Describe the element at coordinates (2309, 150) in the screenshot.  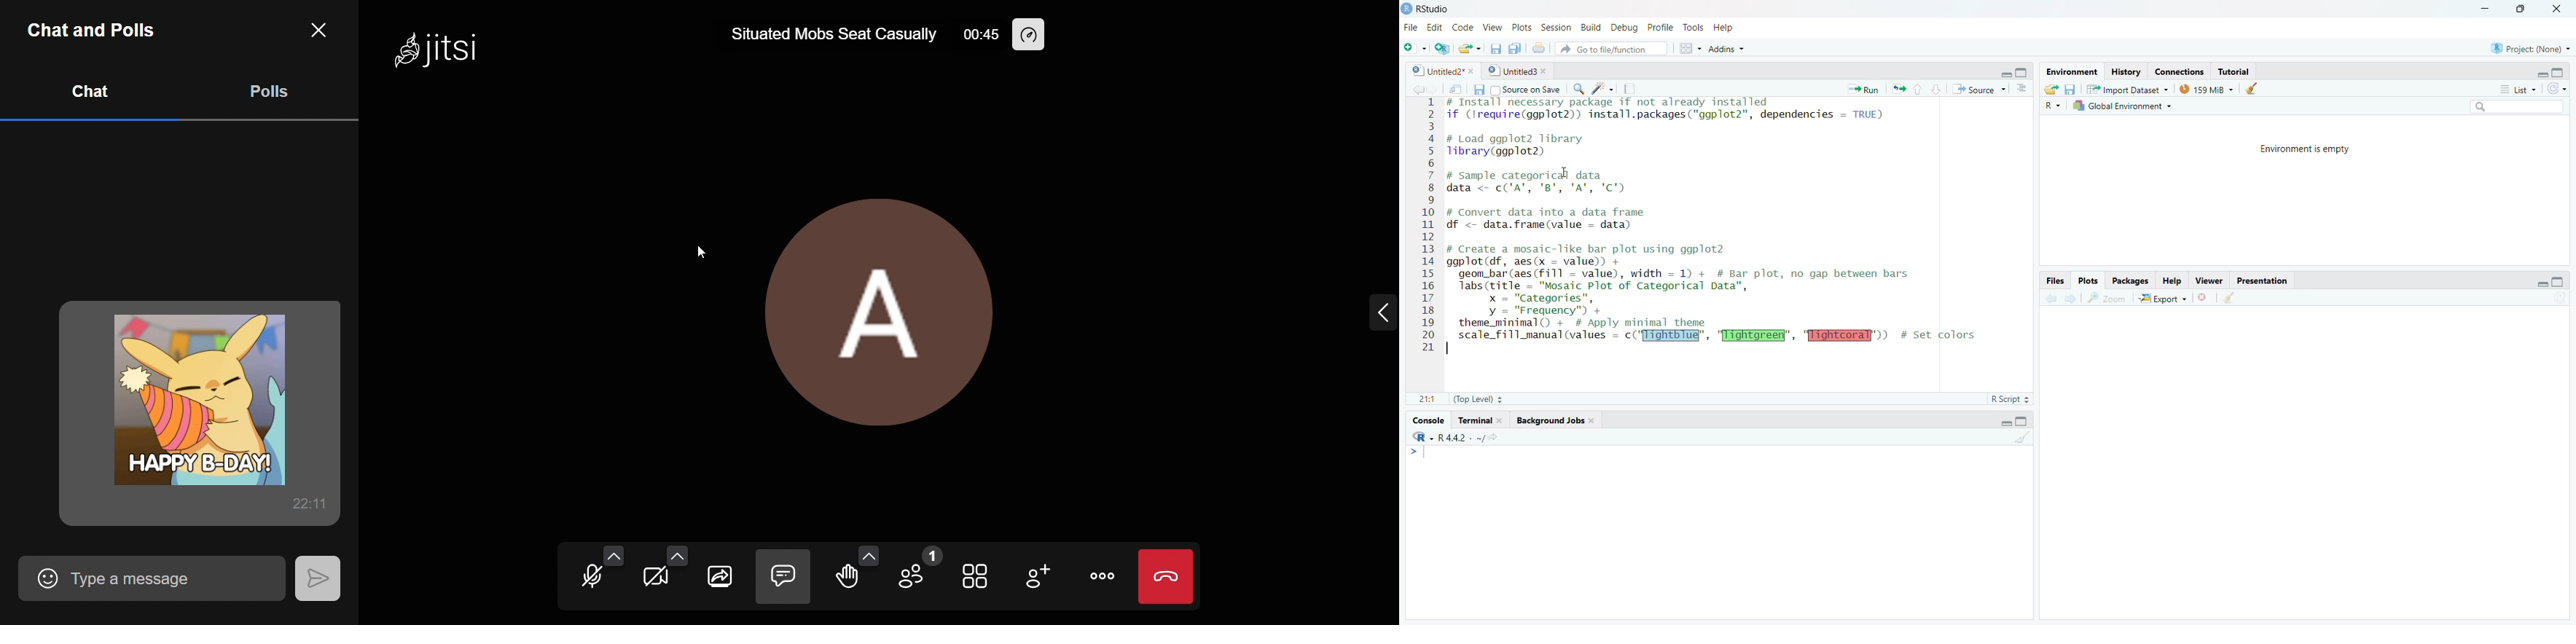
I see `Environment is empty` at that location.